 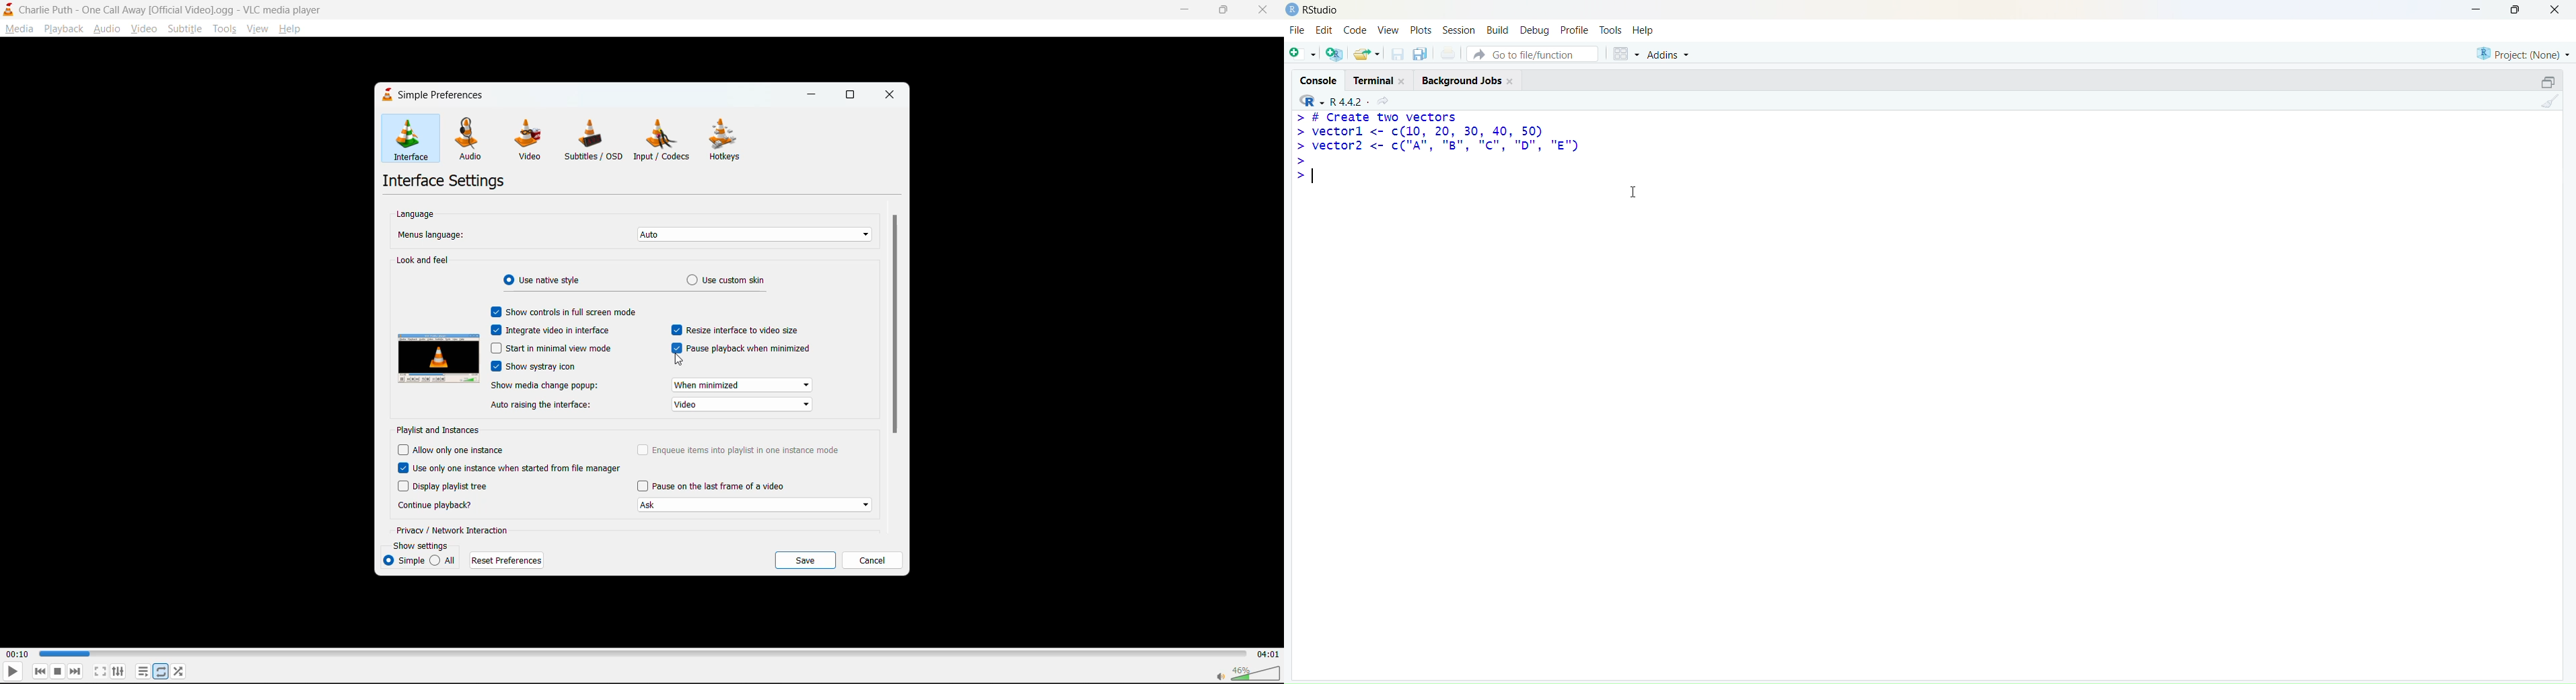 I want to click on vertical scroll bar, so click(x=897, y=324).